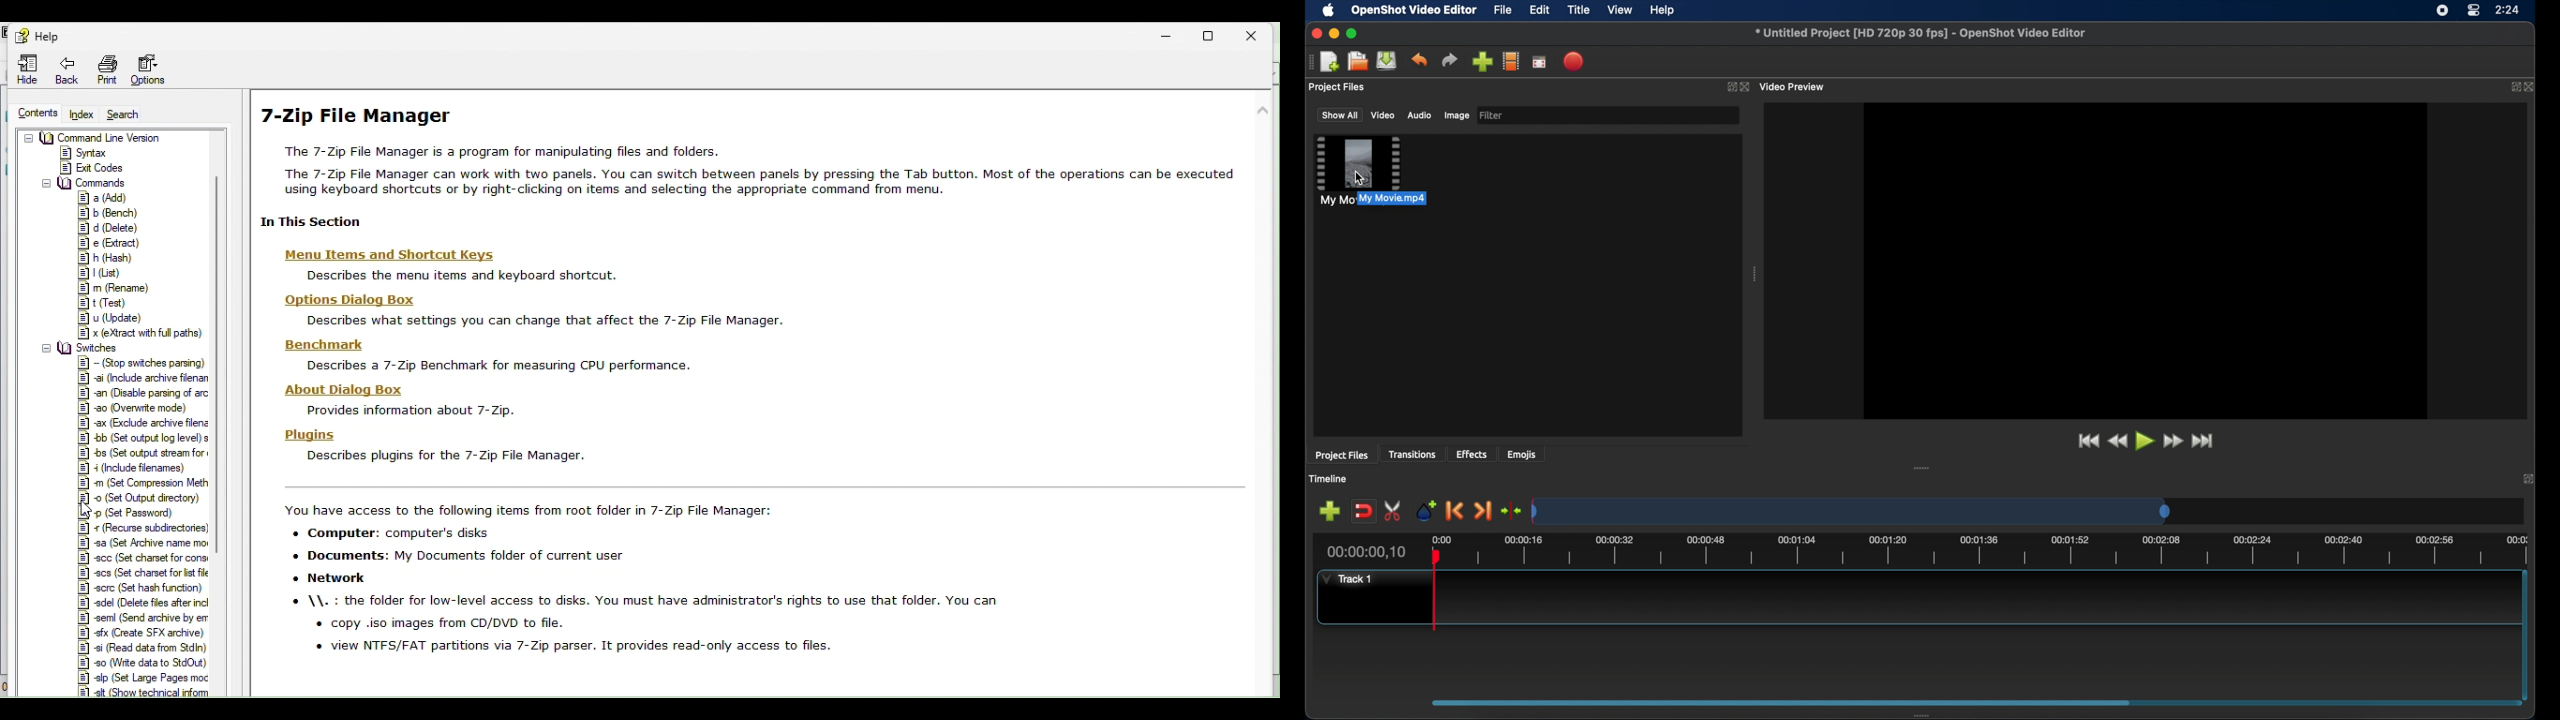  Describe the element at coordinates (1176, 33) in the screenshot. I see `Minimize` at that location.